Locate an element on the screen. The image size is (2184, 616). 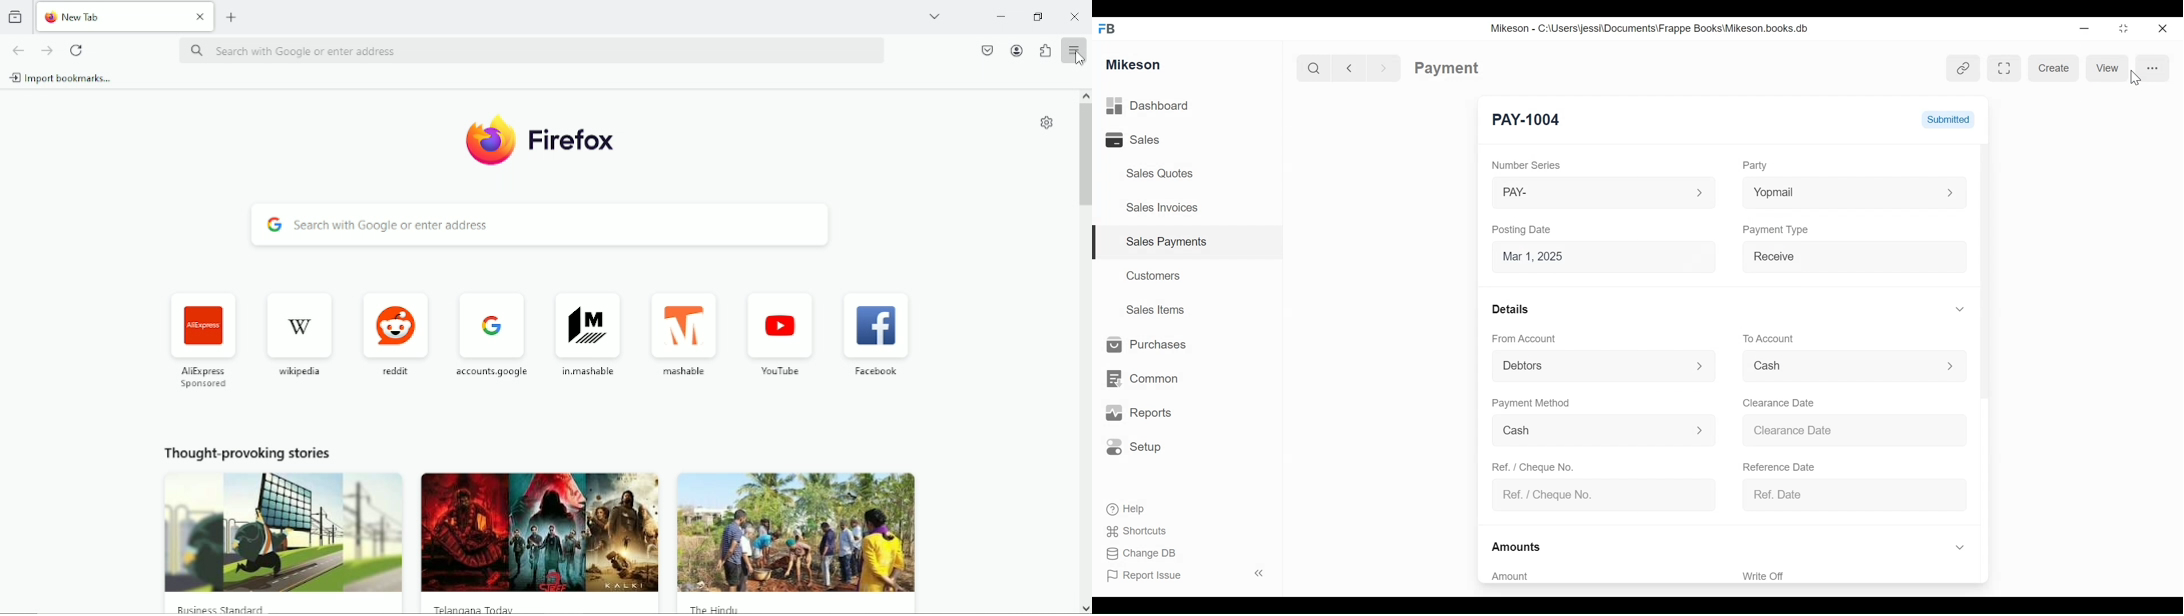
Thought provoking stories is located at coordinates (279, 527).